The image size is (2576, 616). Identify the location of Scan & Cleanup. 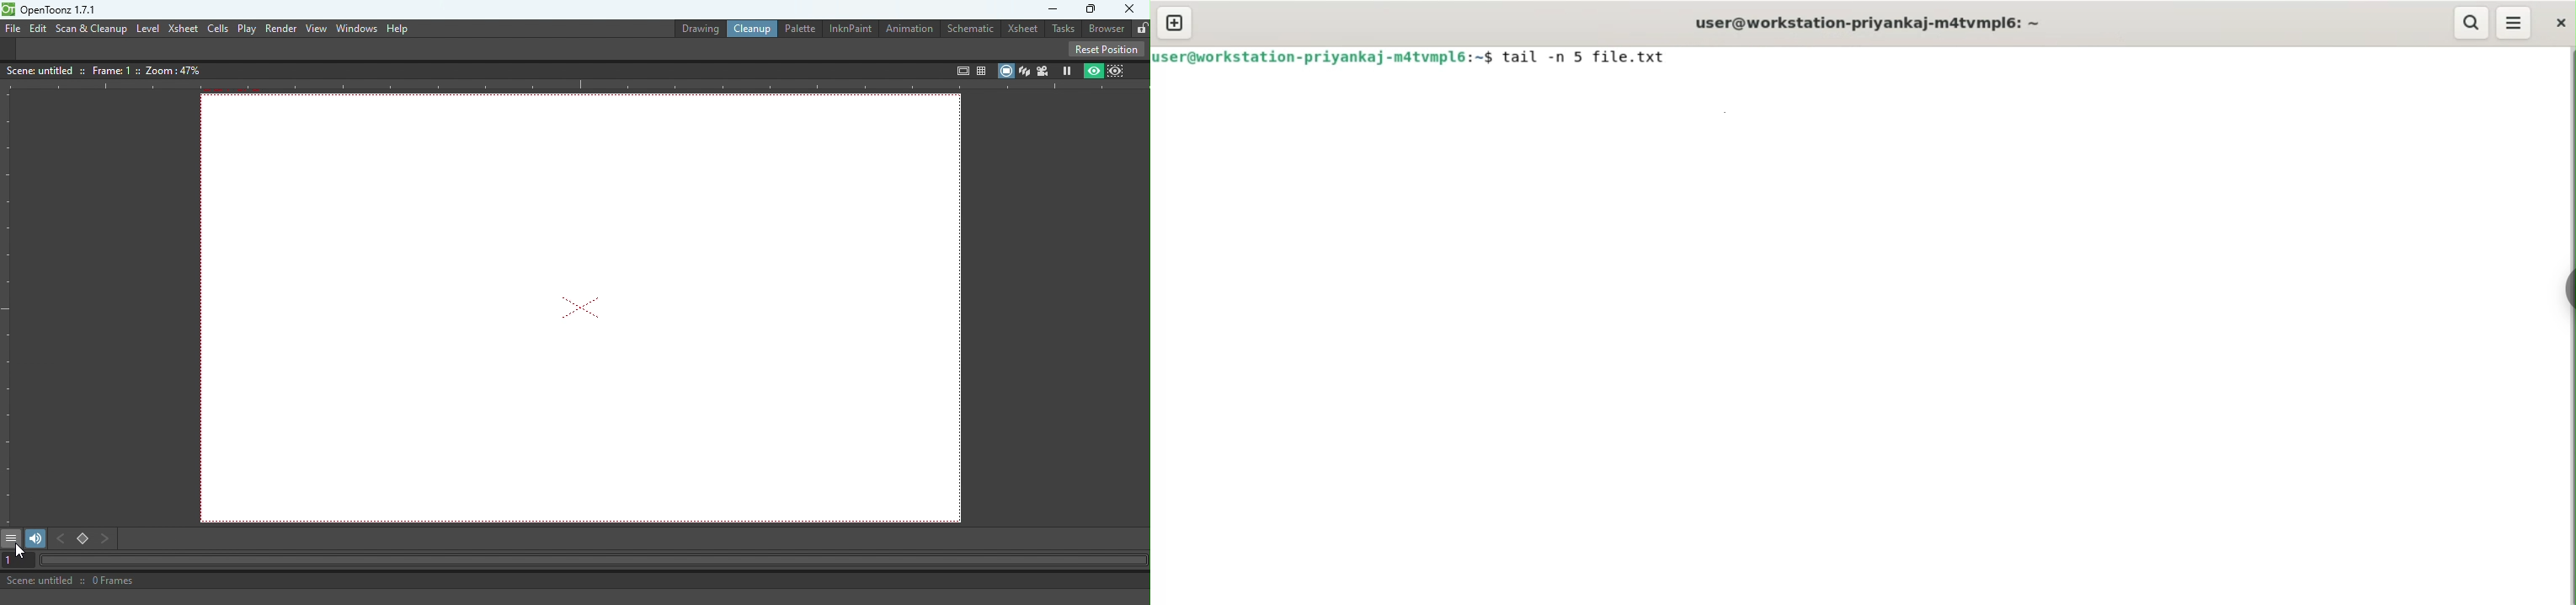
(92, 29).